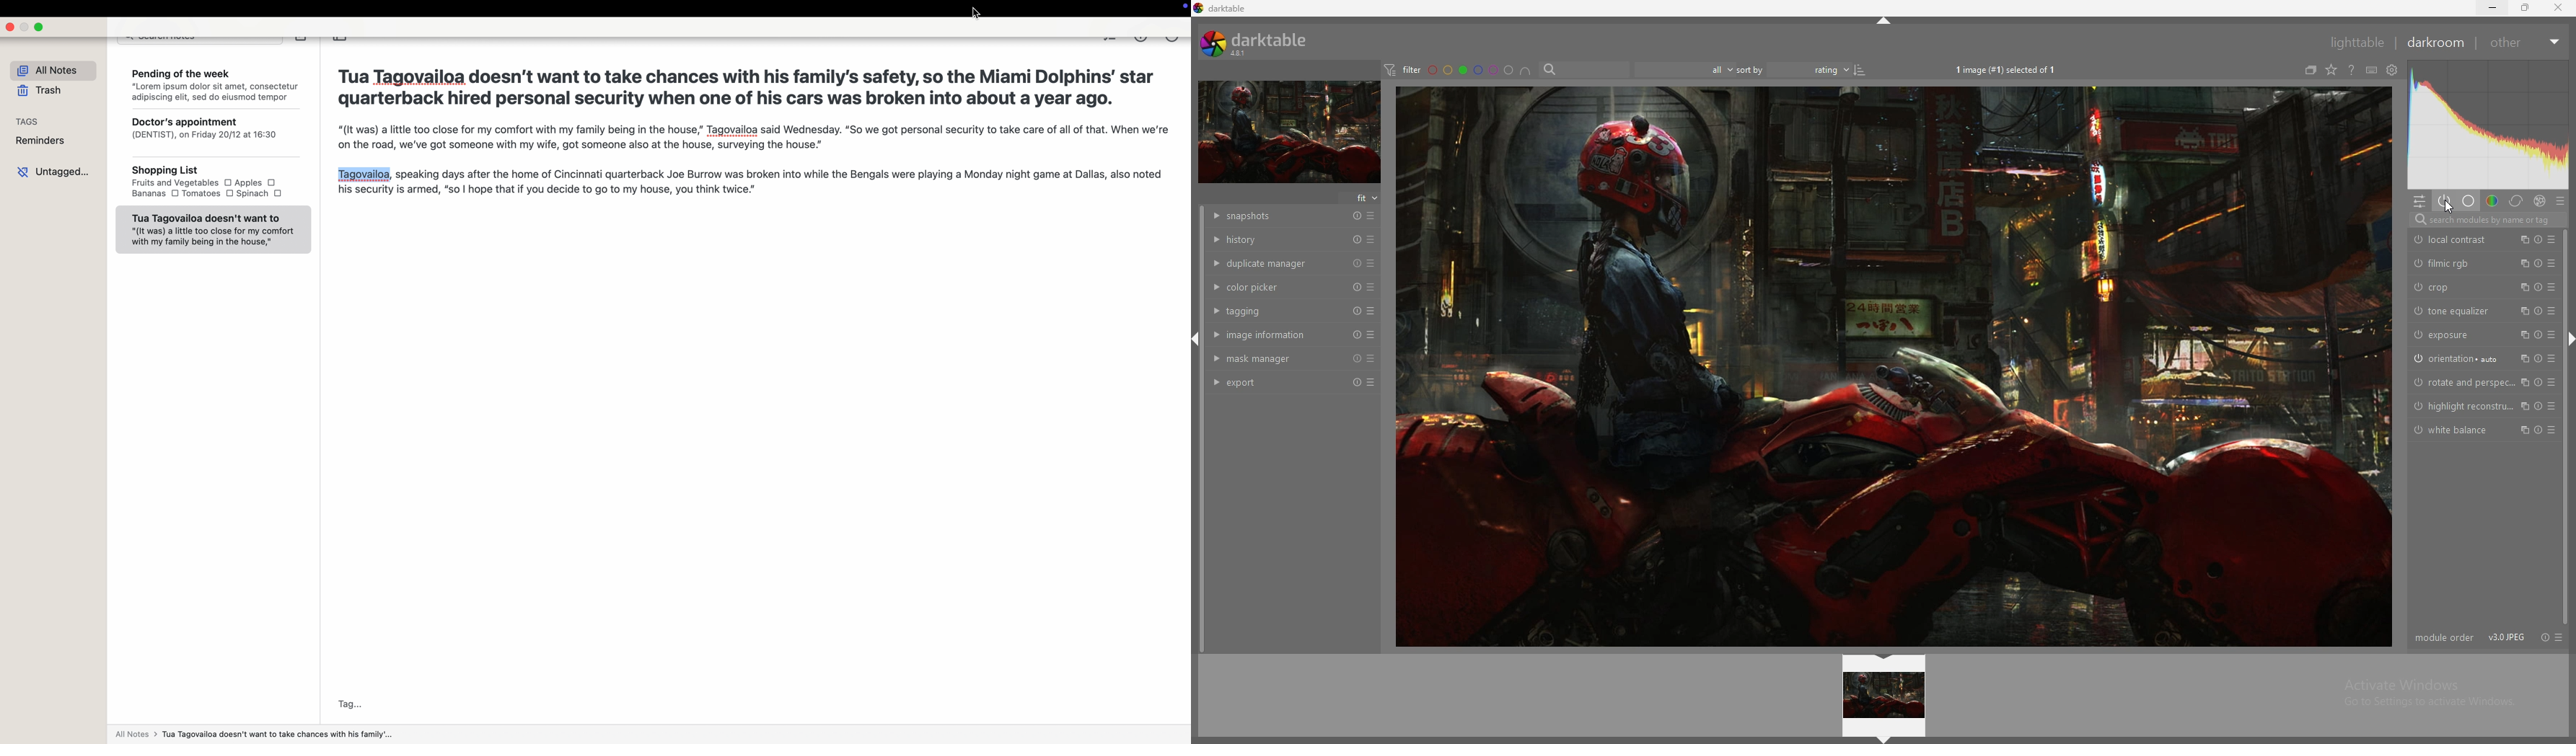 The width and height of the screenshot is (2576, 756). What do you see at coordinates (2559, 199) in the screenshot?
I see `presets` at bounding box center [2559, 199].